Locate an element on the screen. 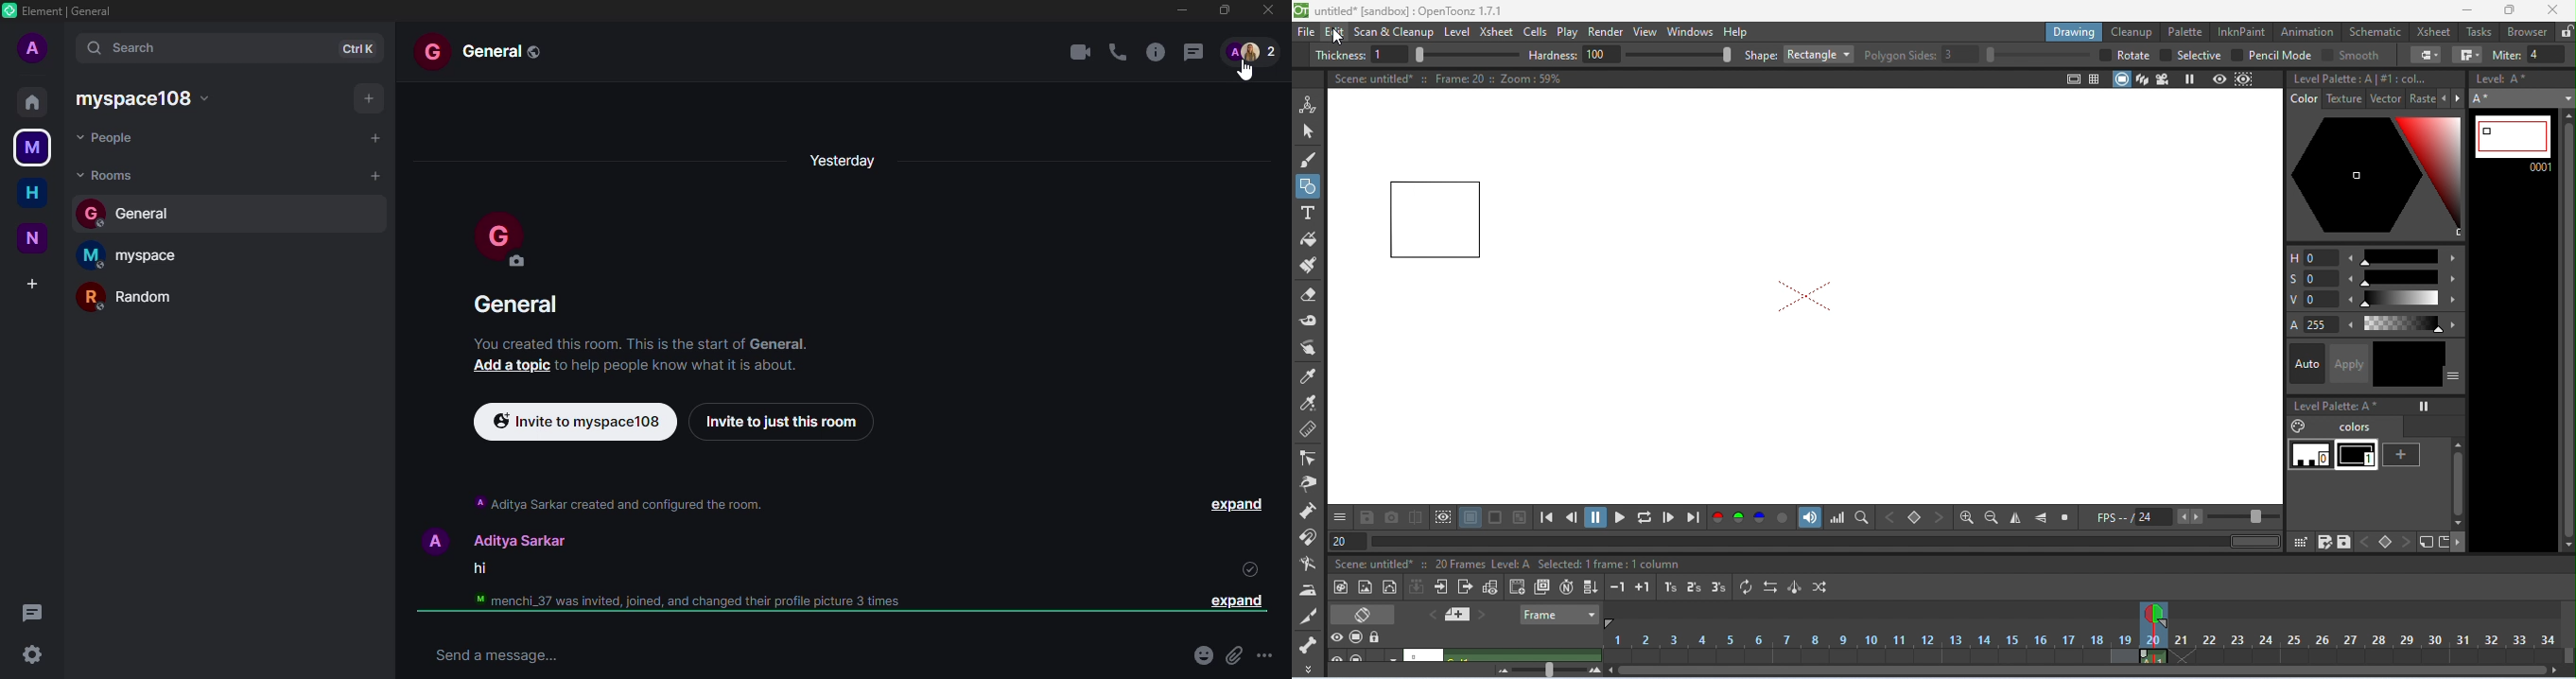 Image resolution: width=2576 pixels, height=700 pixels. reset is located at coordinates (2064, 517).